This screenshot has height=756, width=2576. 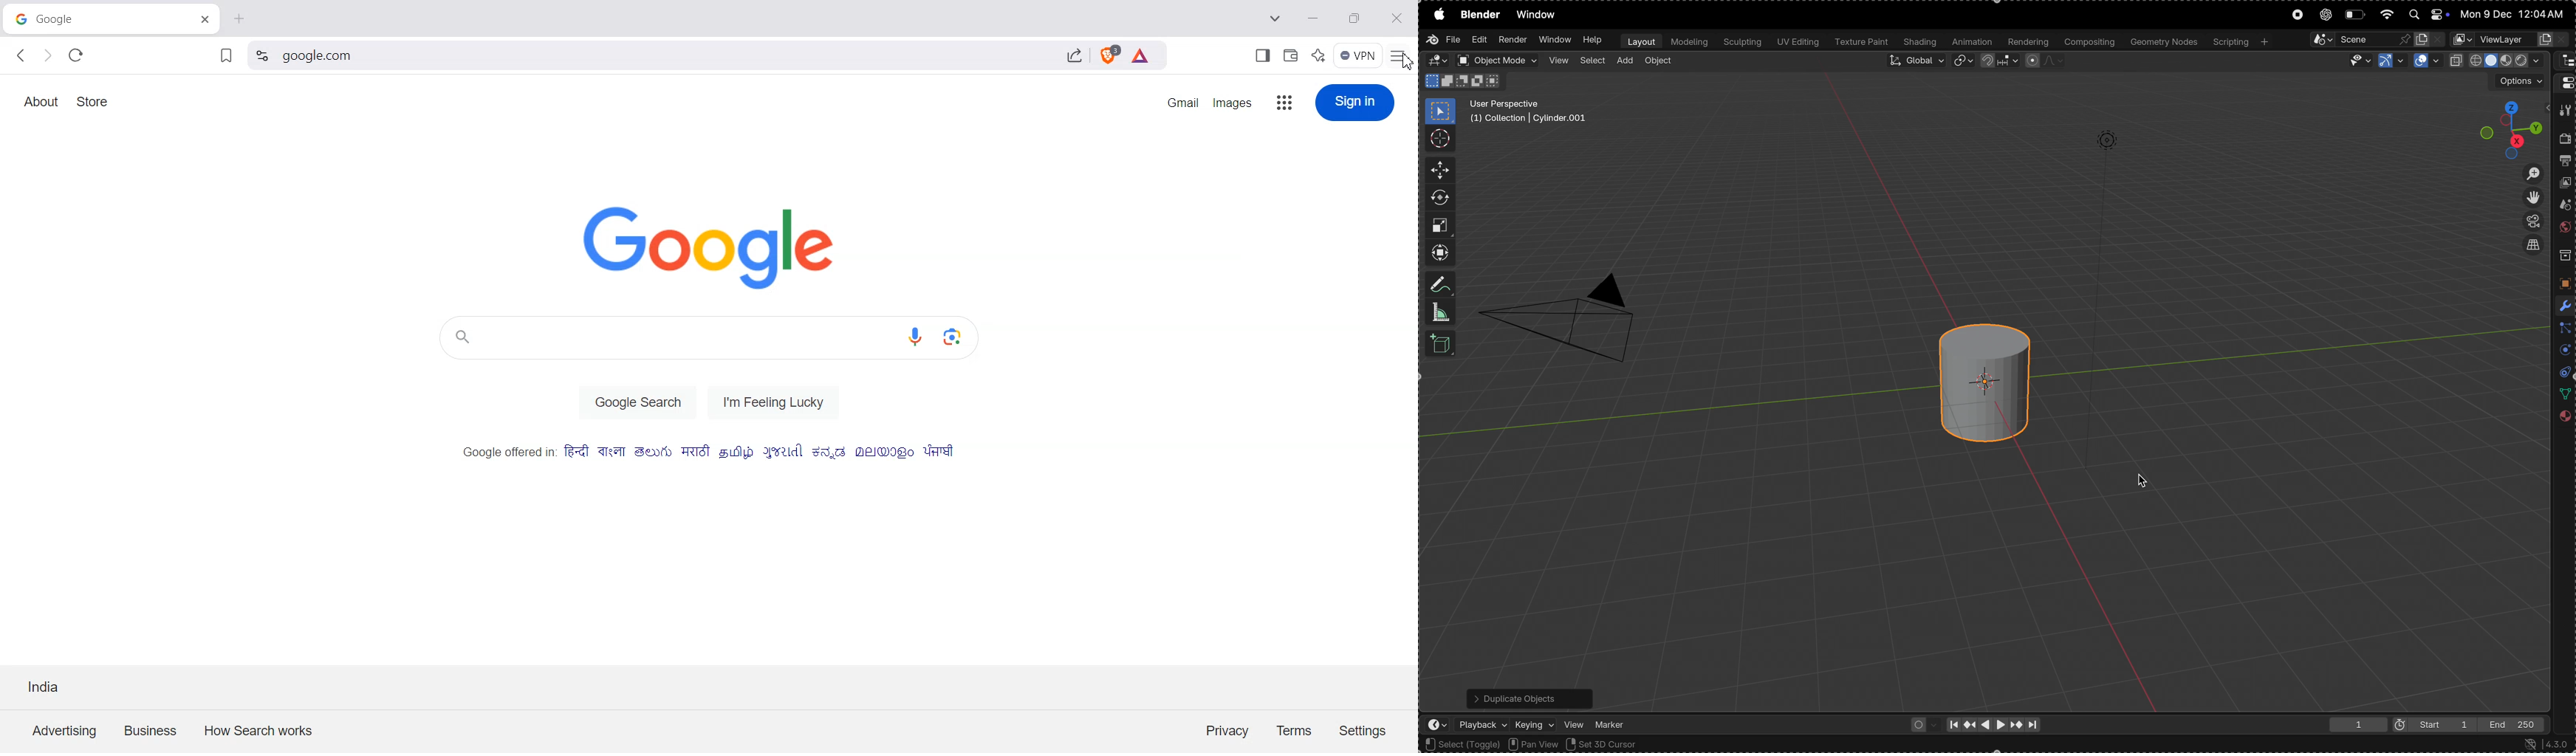 What do you see at coordinates (225, 57) in the screenshot?
I see `Bookmark` at bounding box center [225, 57].